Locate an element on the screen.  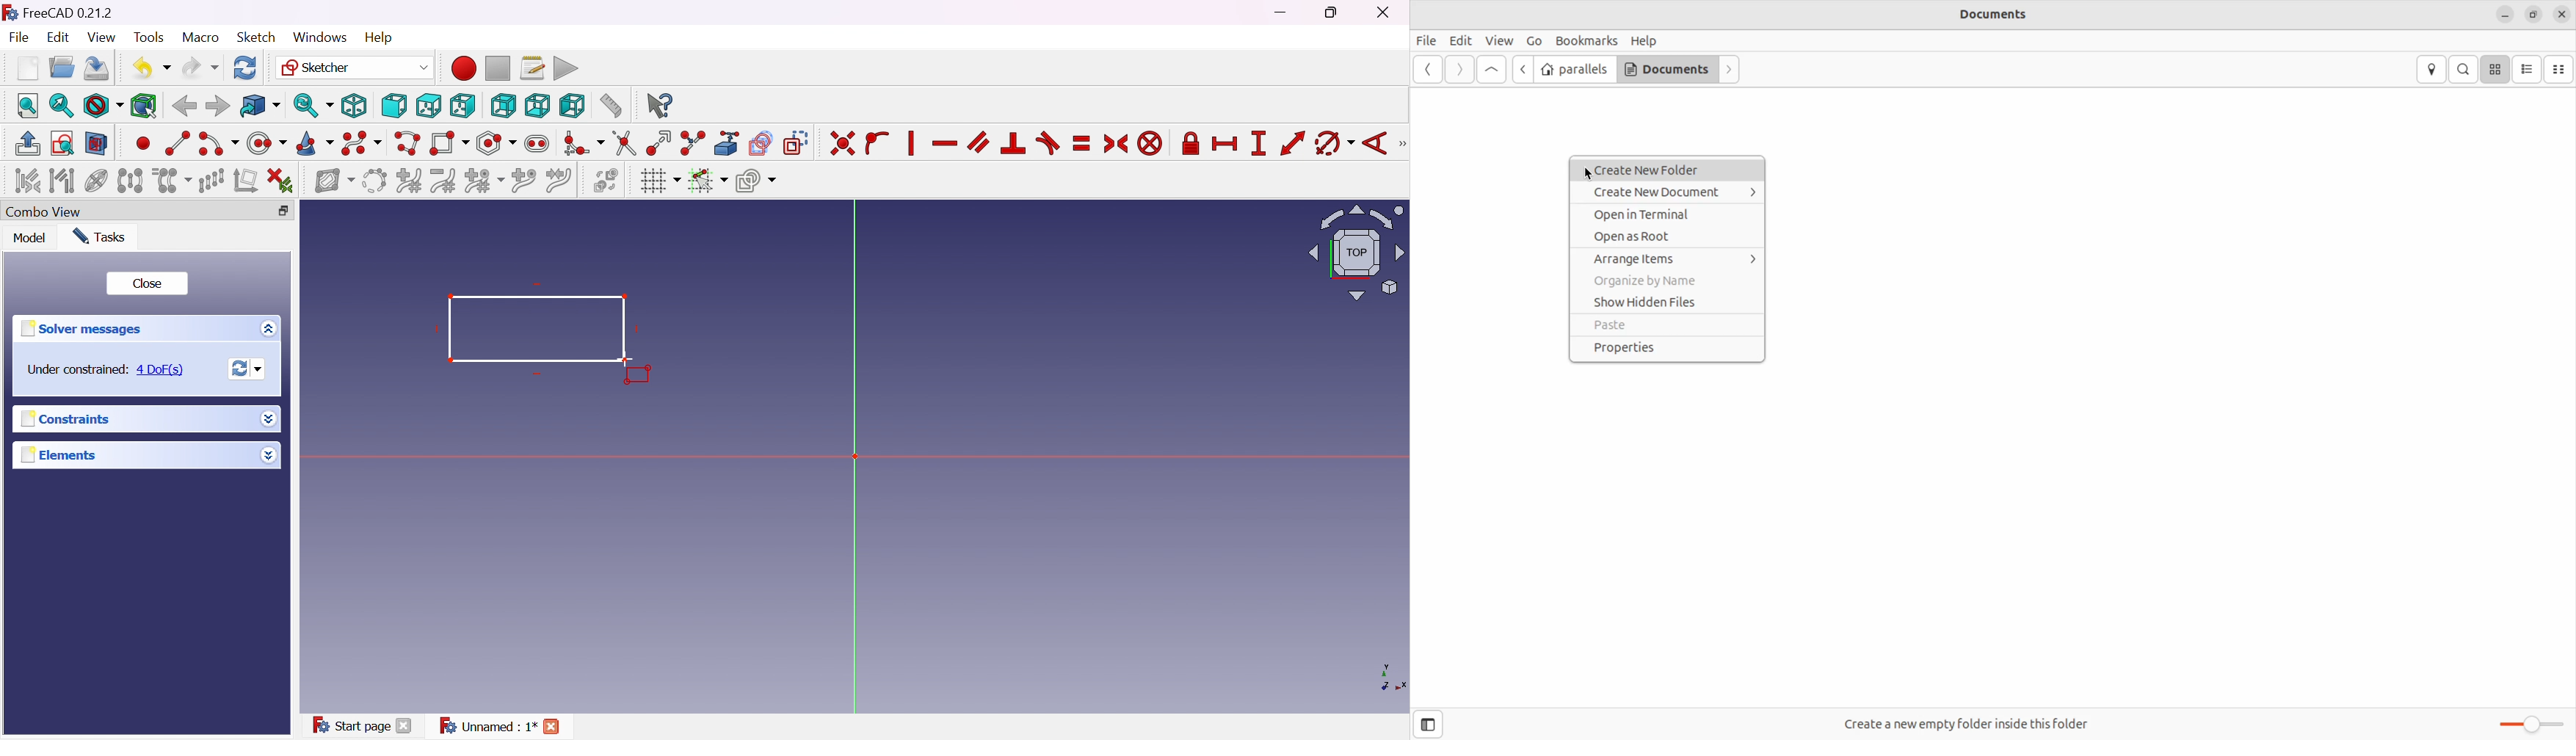
Leave sketch is located at coordinates (29, 144).